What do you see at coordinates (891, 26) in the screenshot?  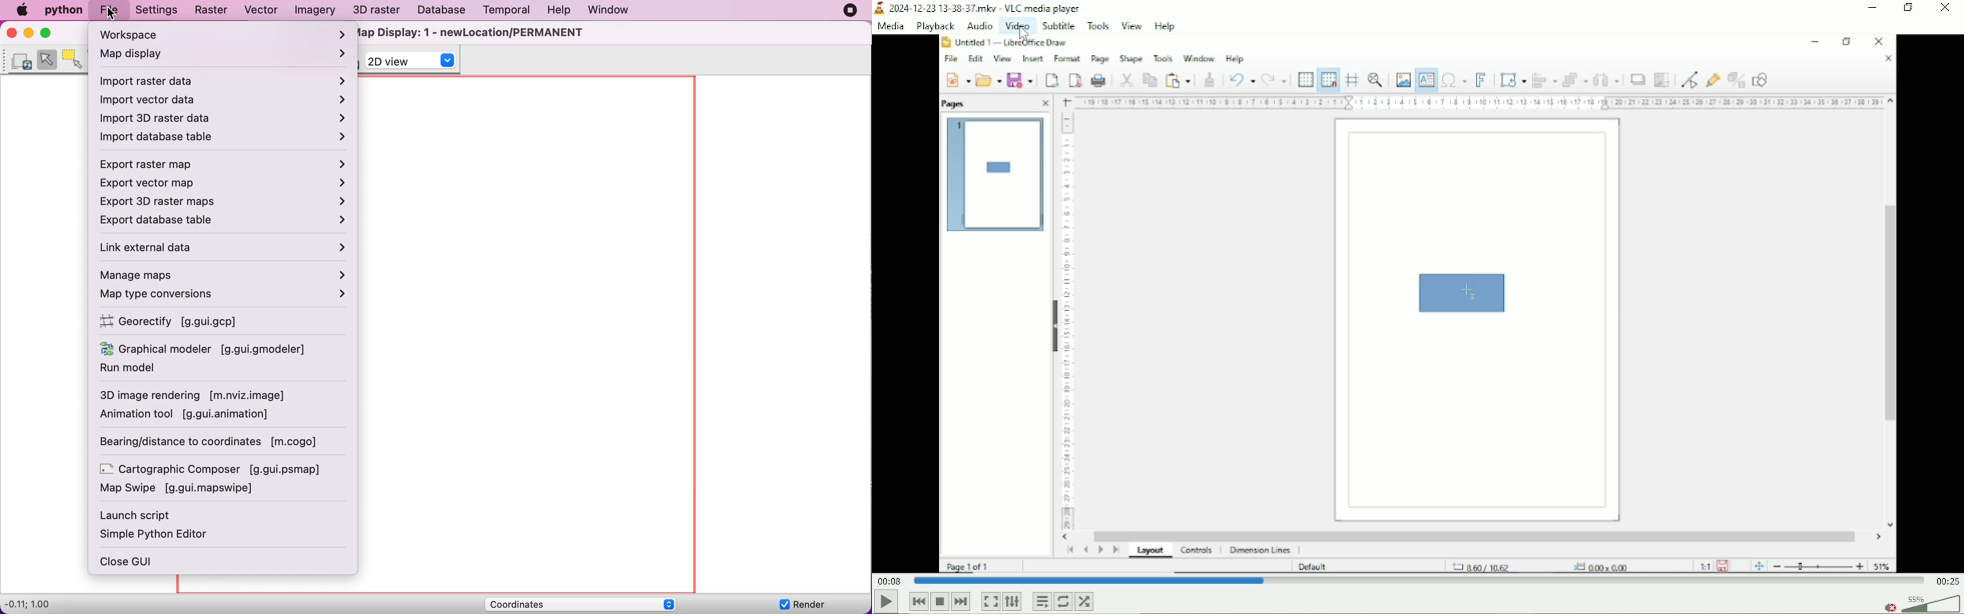 I see `Media` at bounding box center [891, 26].